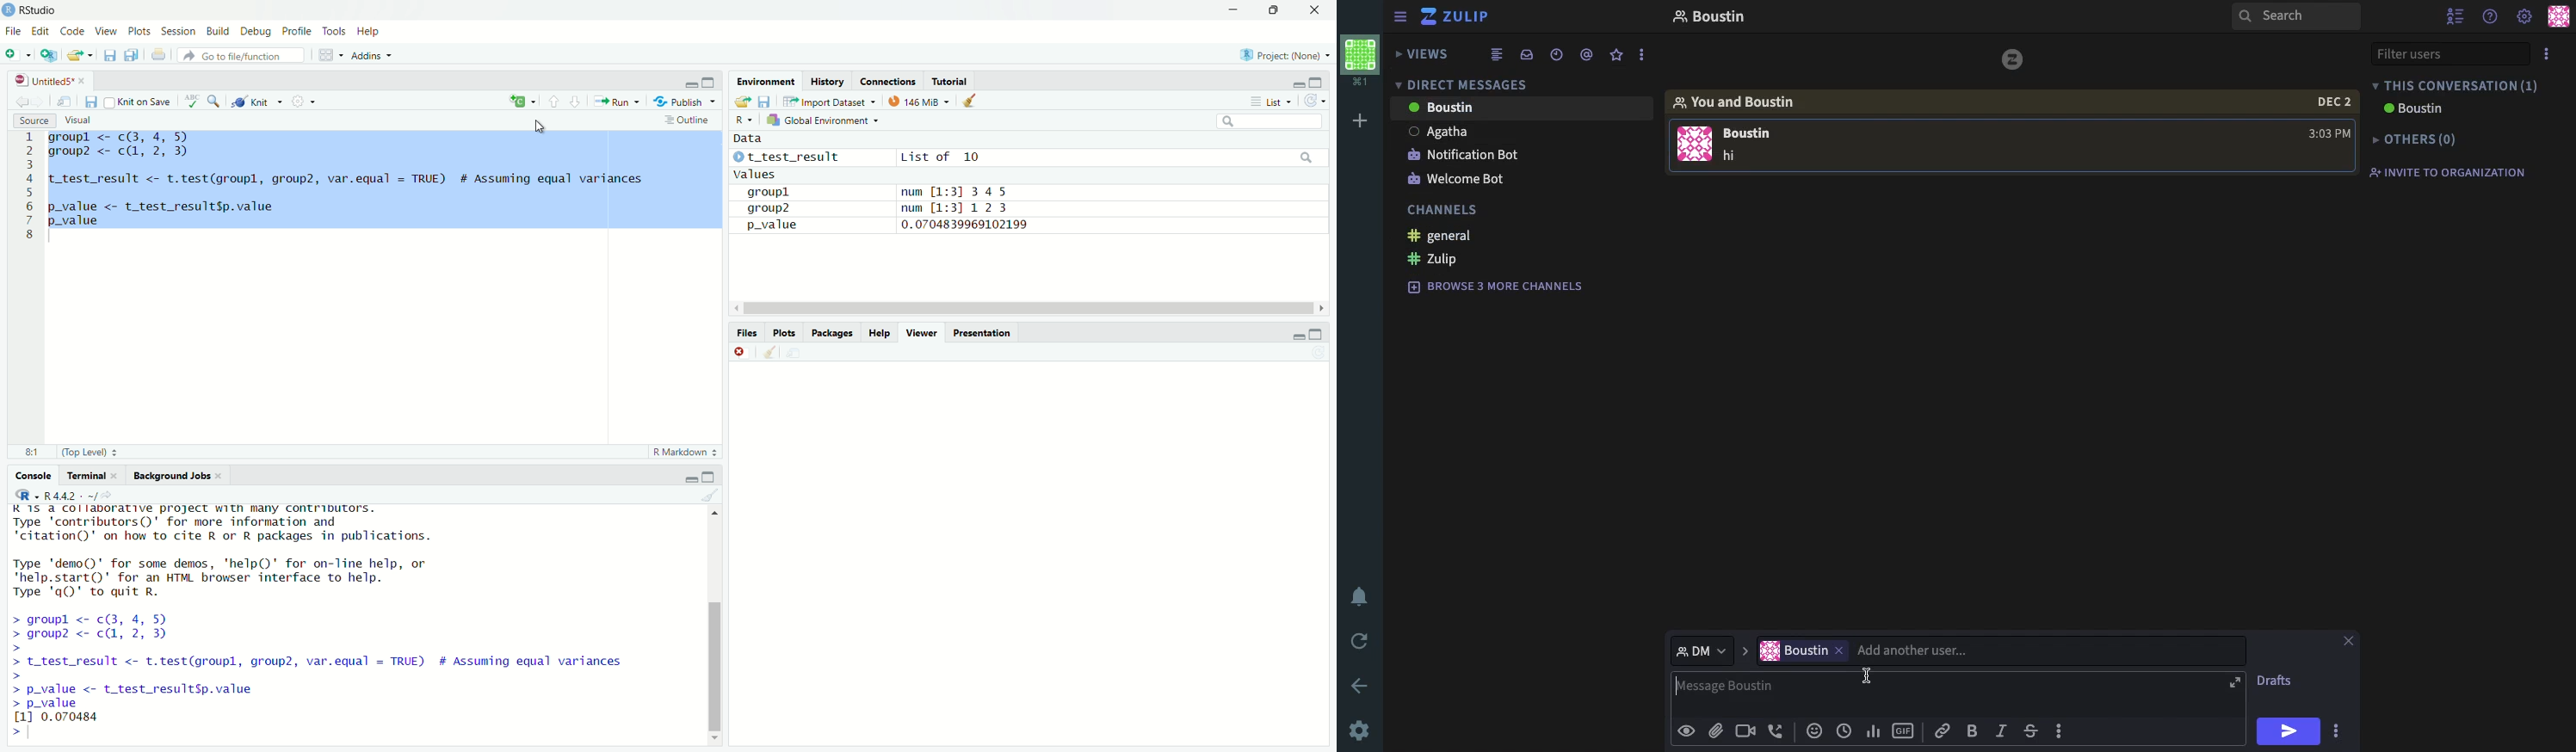  Describe the element at coordinates (785, 333) in the screenshot. I see `Plots` at that location.